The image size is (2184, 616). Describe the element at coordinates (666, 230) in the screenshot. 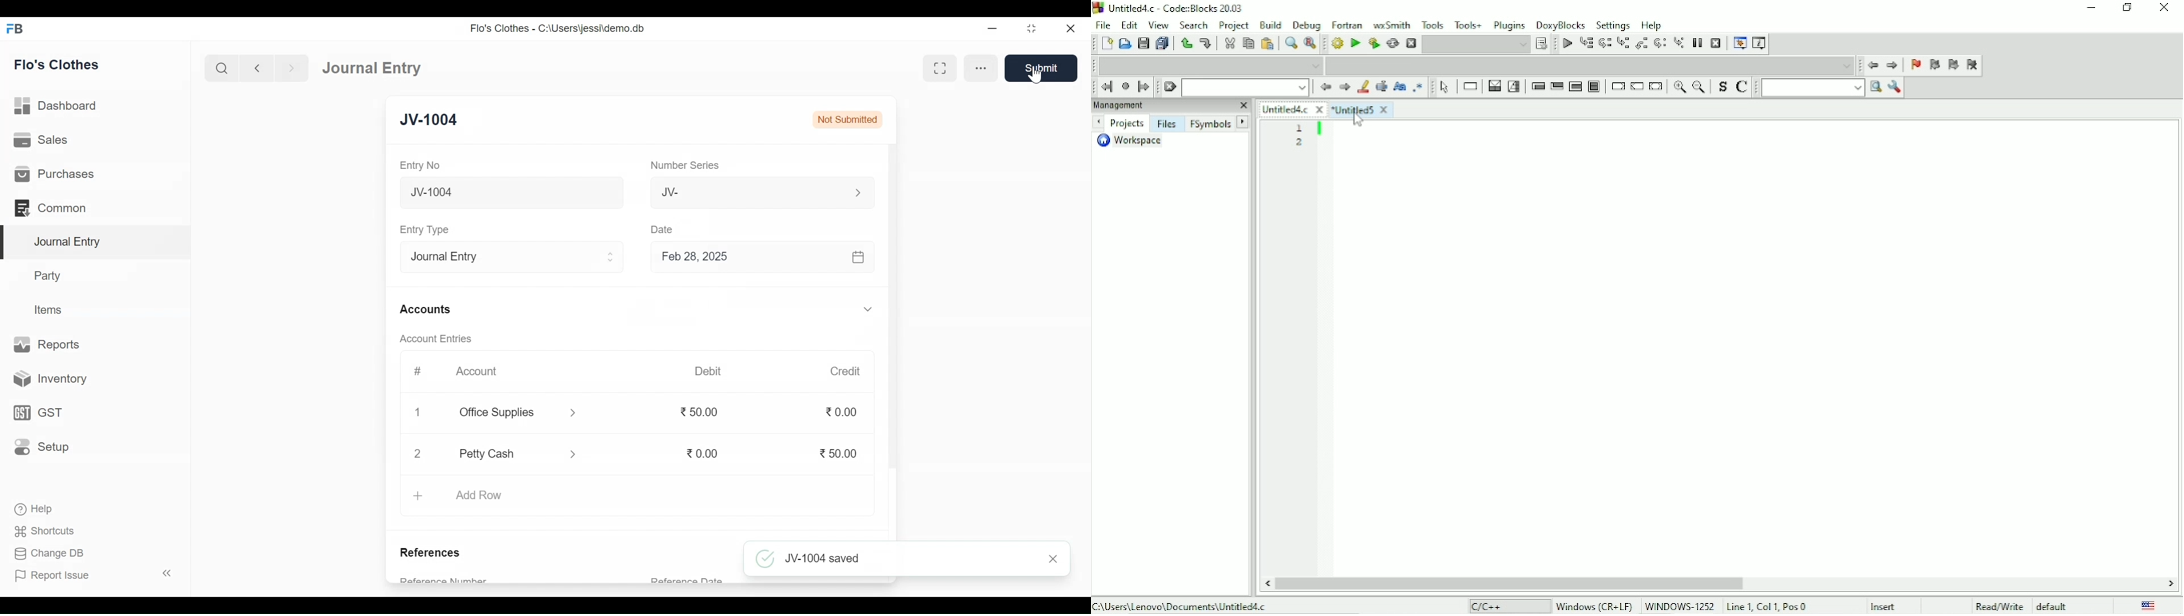

I see `Date` at that location.